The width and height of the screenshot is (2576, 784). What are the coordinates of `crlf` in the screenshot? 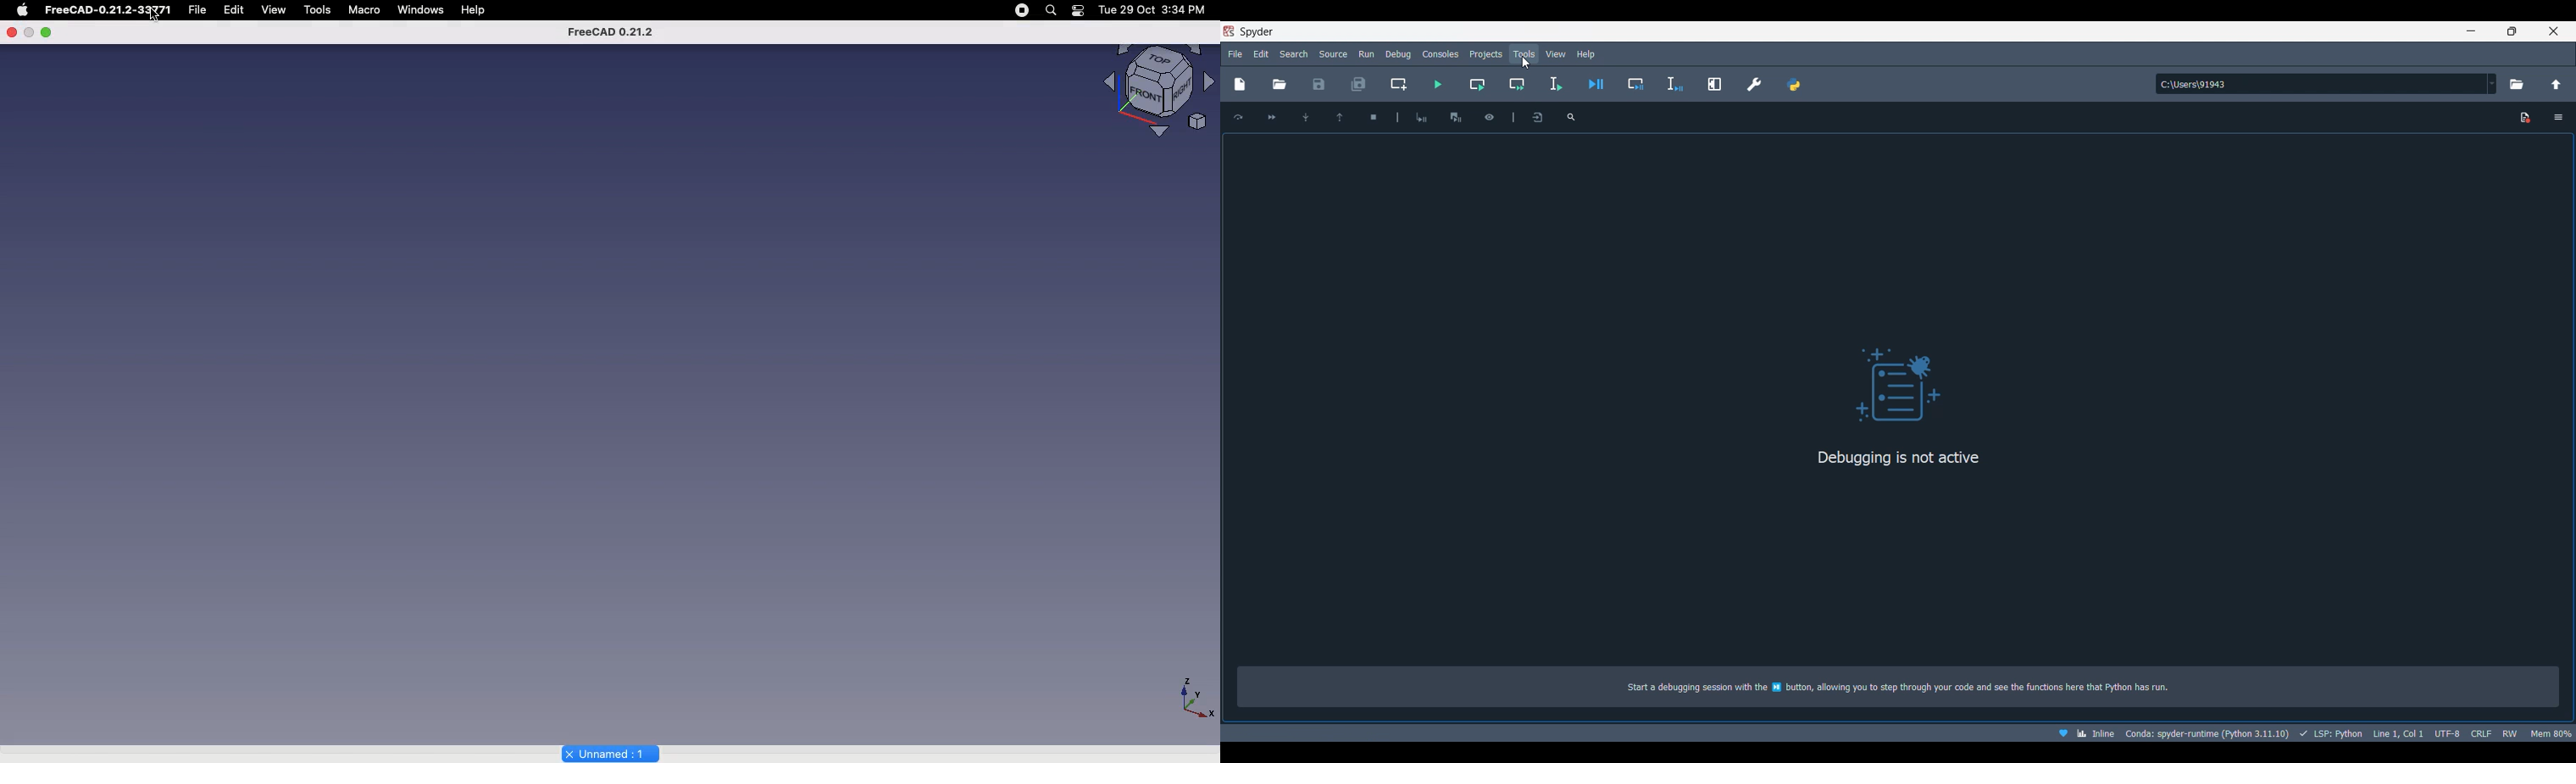 It's located at (2480, 733).